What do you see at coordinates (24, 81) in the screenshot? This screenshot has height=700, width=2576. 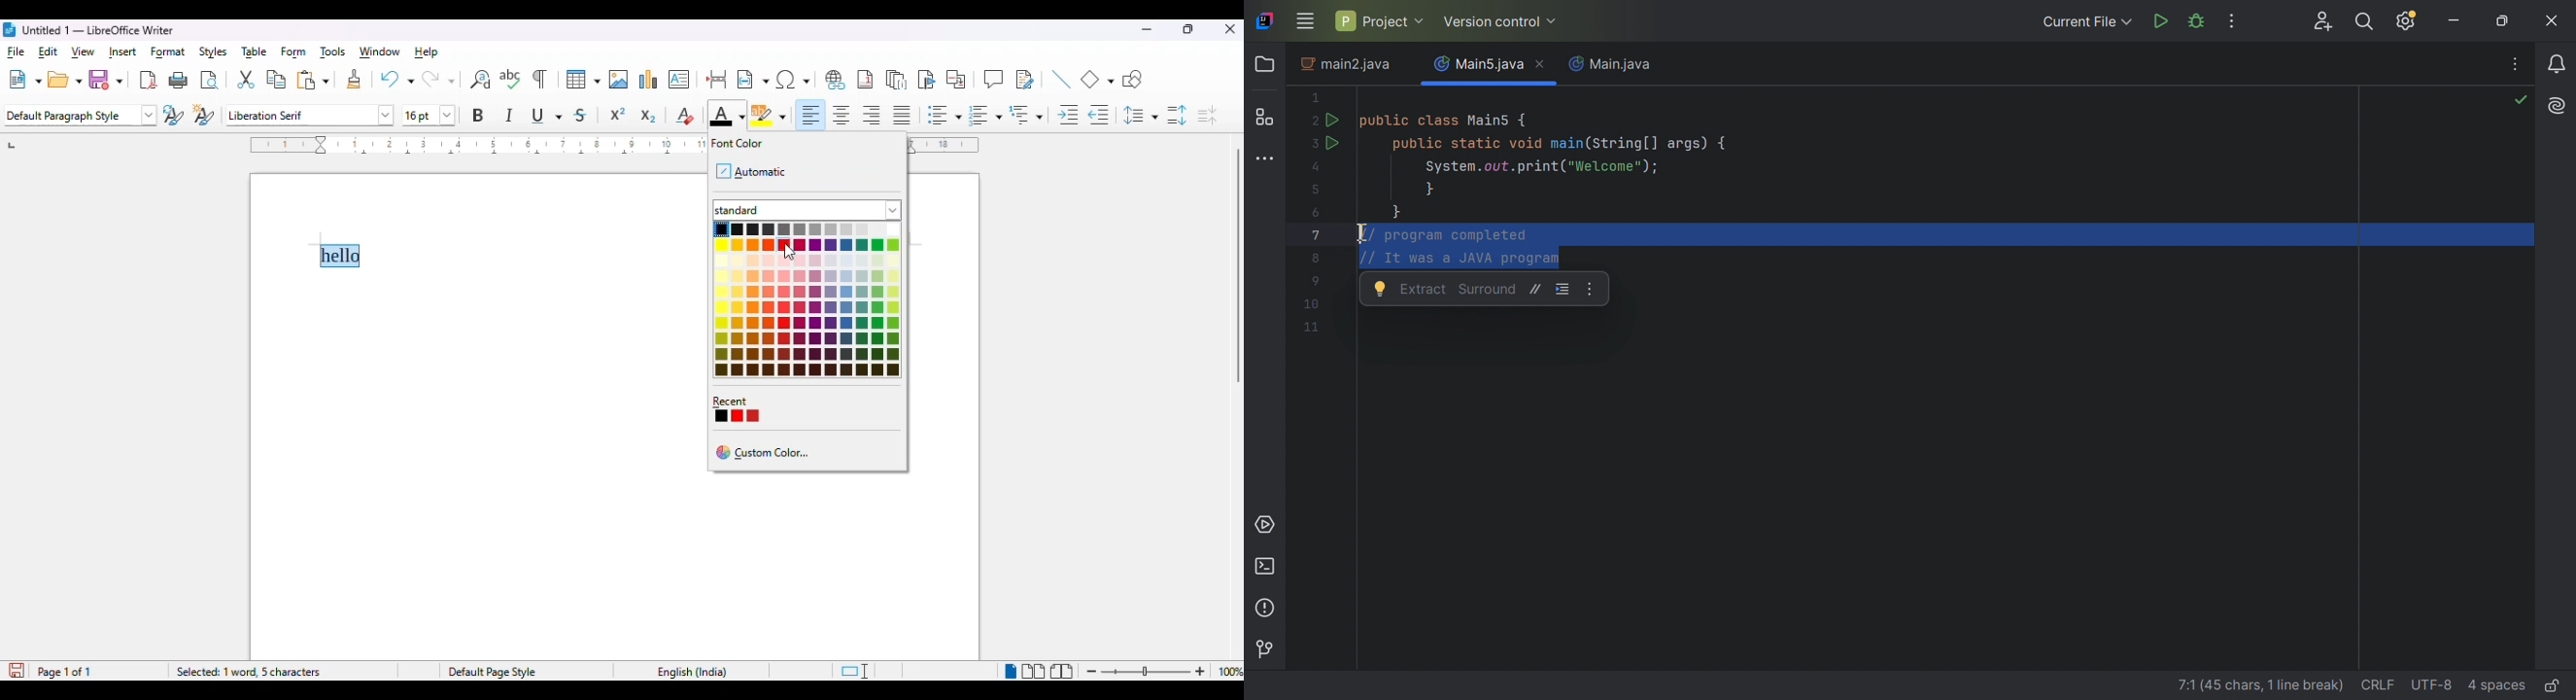 I see `new` at bounding box center [24, 81].